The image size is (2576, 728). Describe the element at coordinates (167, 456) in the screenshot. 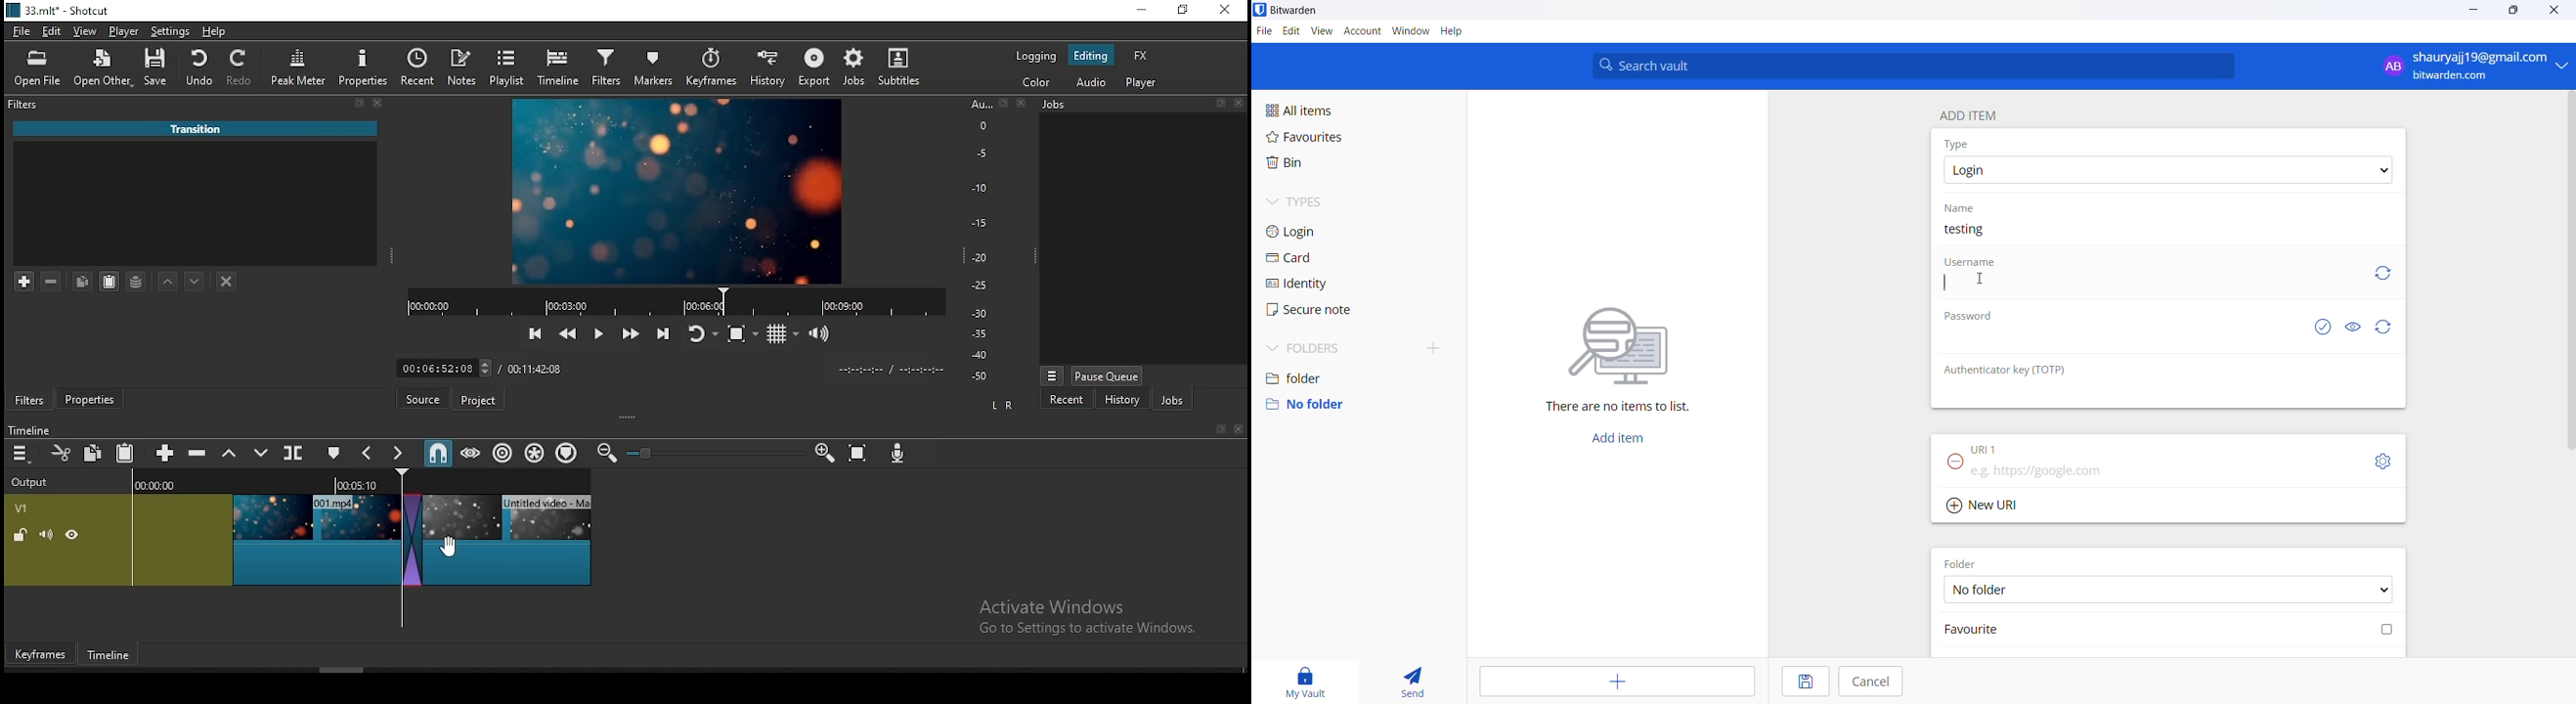

I see `append` at that location.